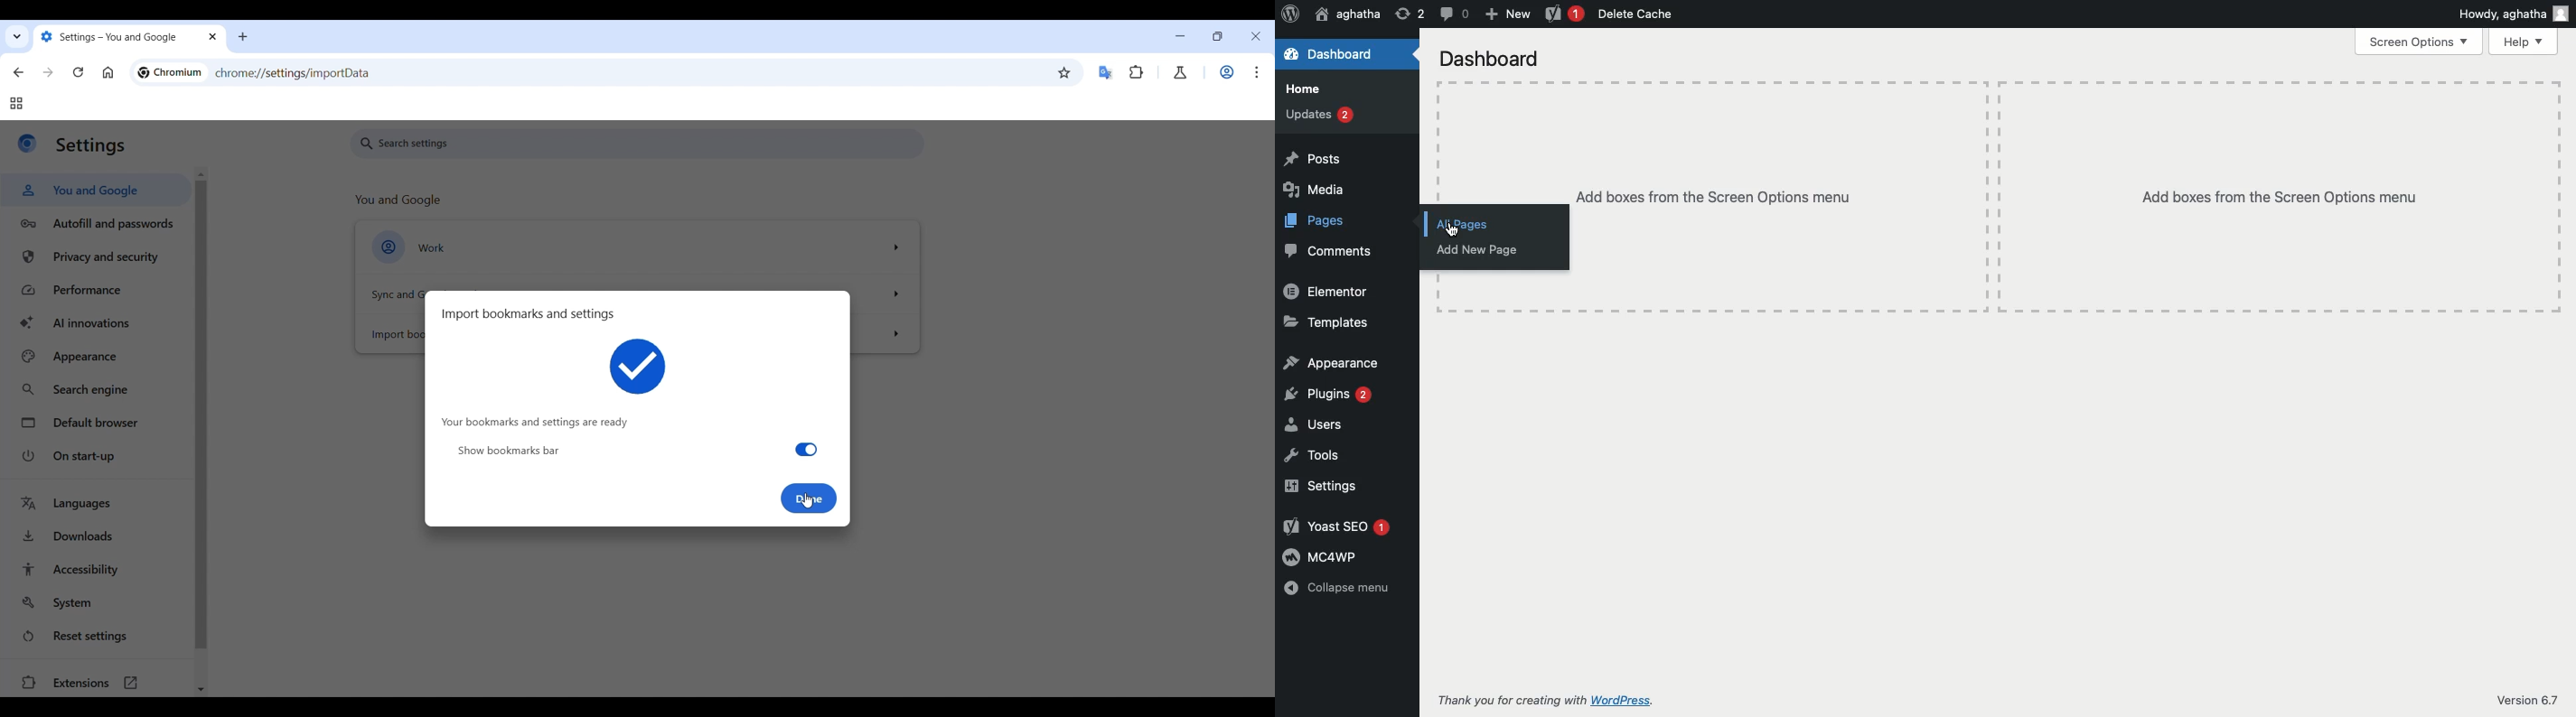 This screenshot has height=728, width=2576. Describe the element at coordinates (1334, 363) in the screenshot. I see `Appearance` at that location.